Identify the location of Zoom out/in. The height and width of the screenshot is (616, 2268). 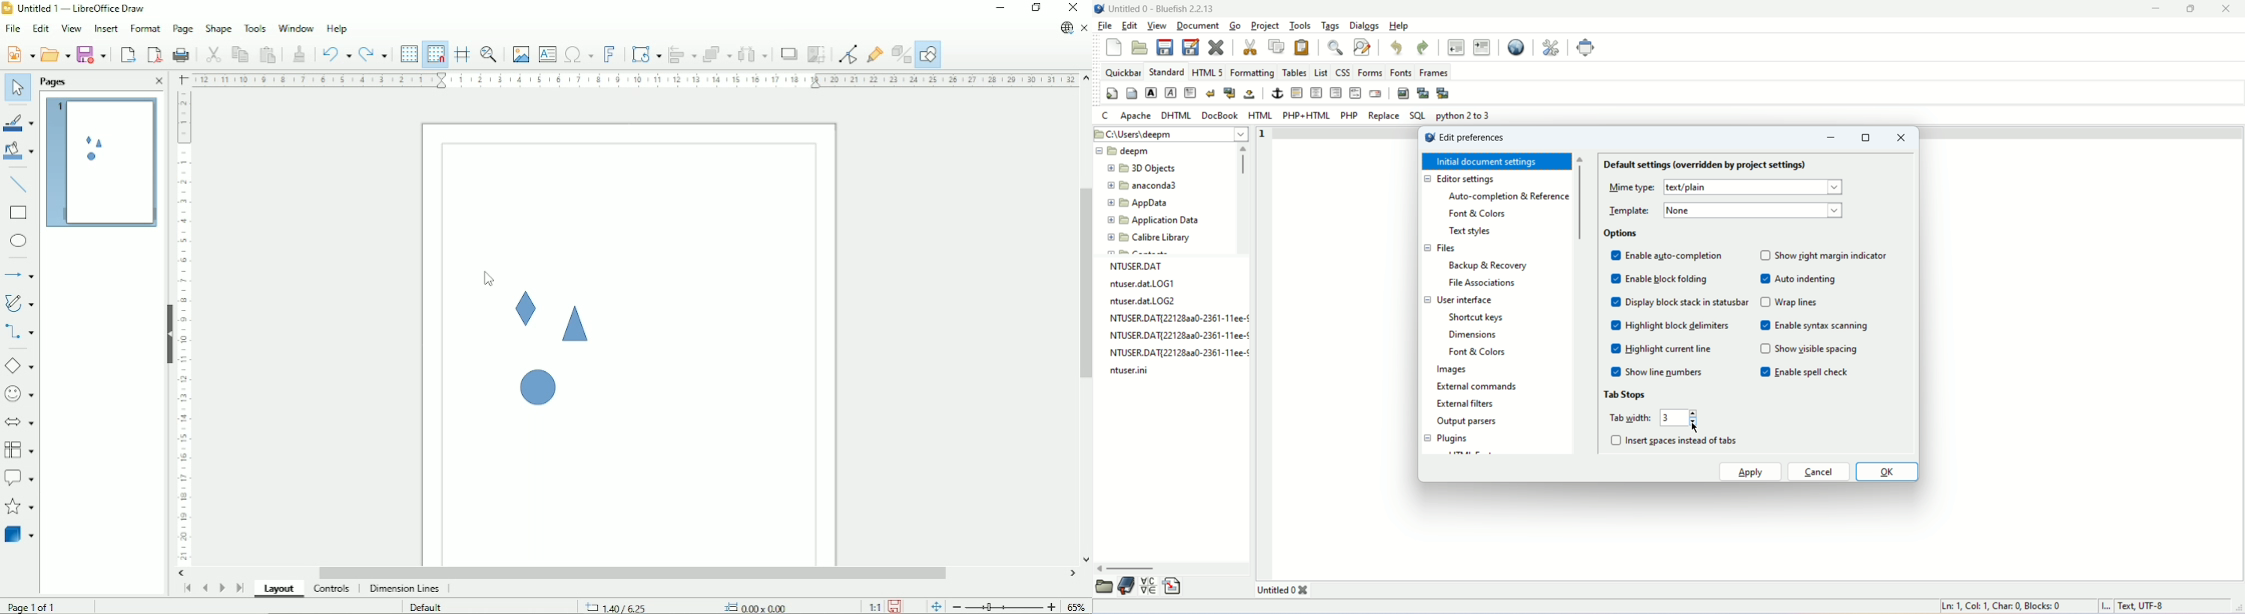
(1003, 607).